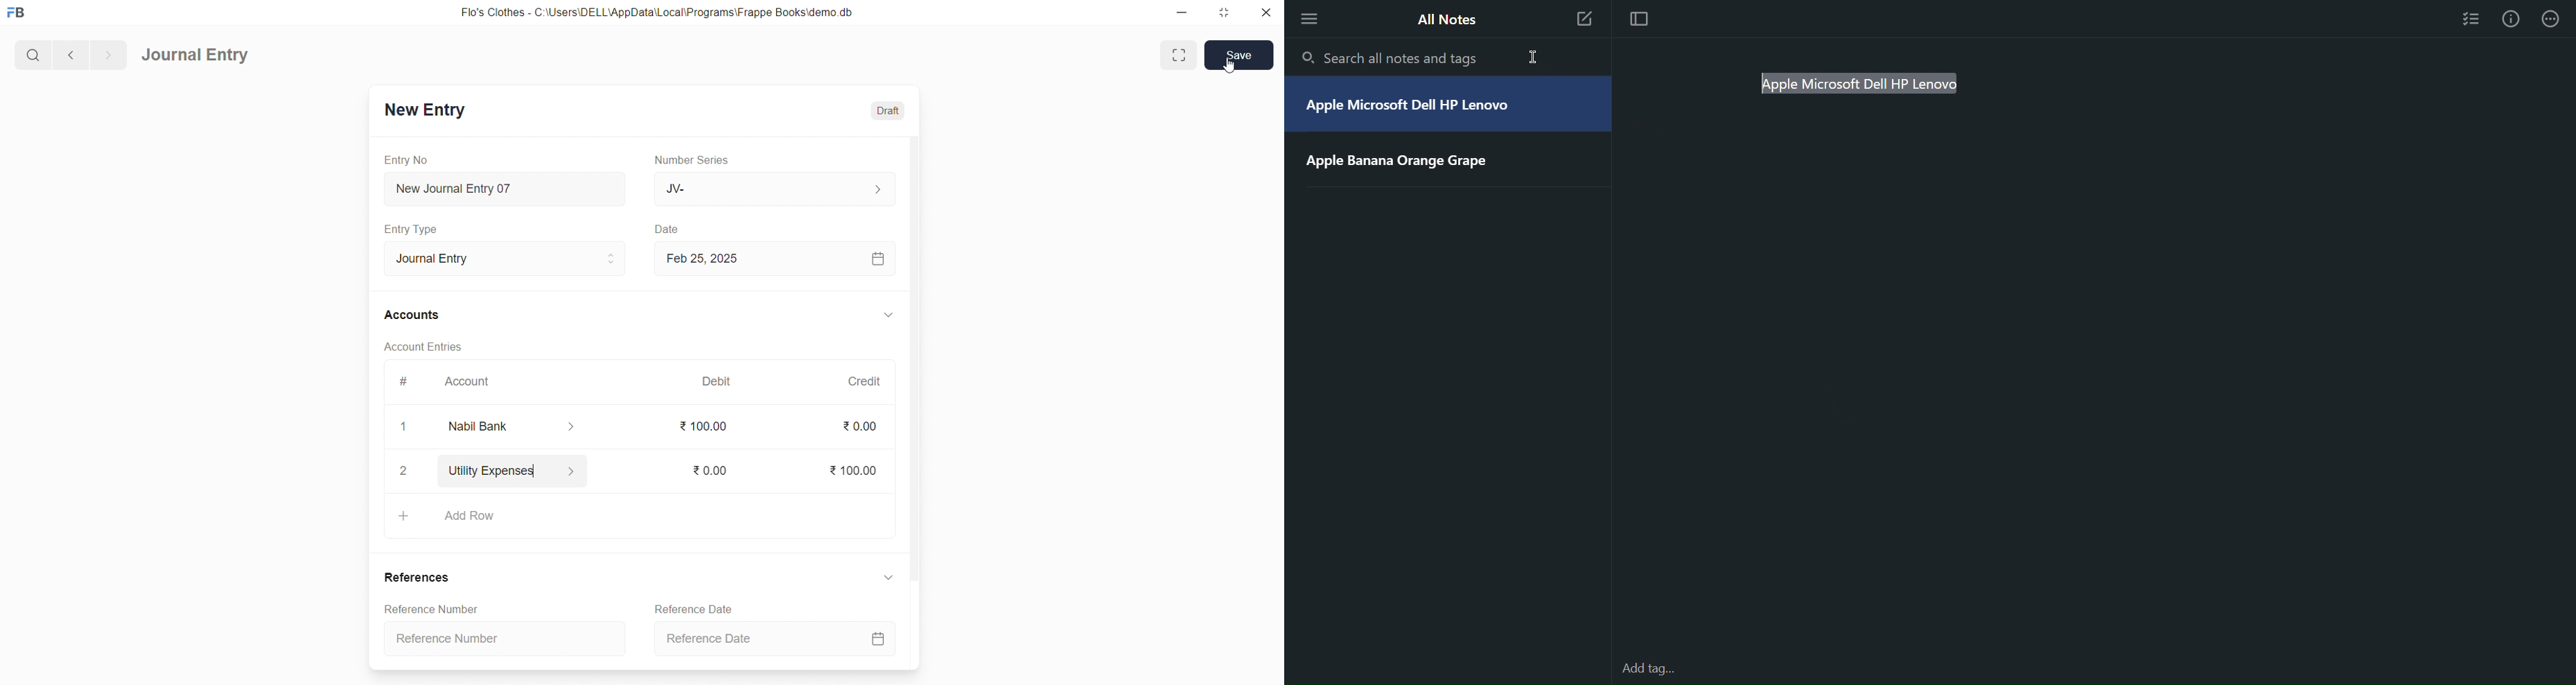 The height and width of the screenshot is (700, 2576). What do you see at coordinates (1222, 12) in the screenshot?
I see `resize` at bounding box center [1222, 12].